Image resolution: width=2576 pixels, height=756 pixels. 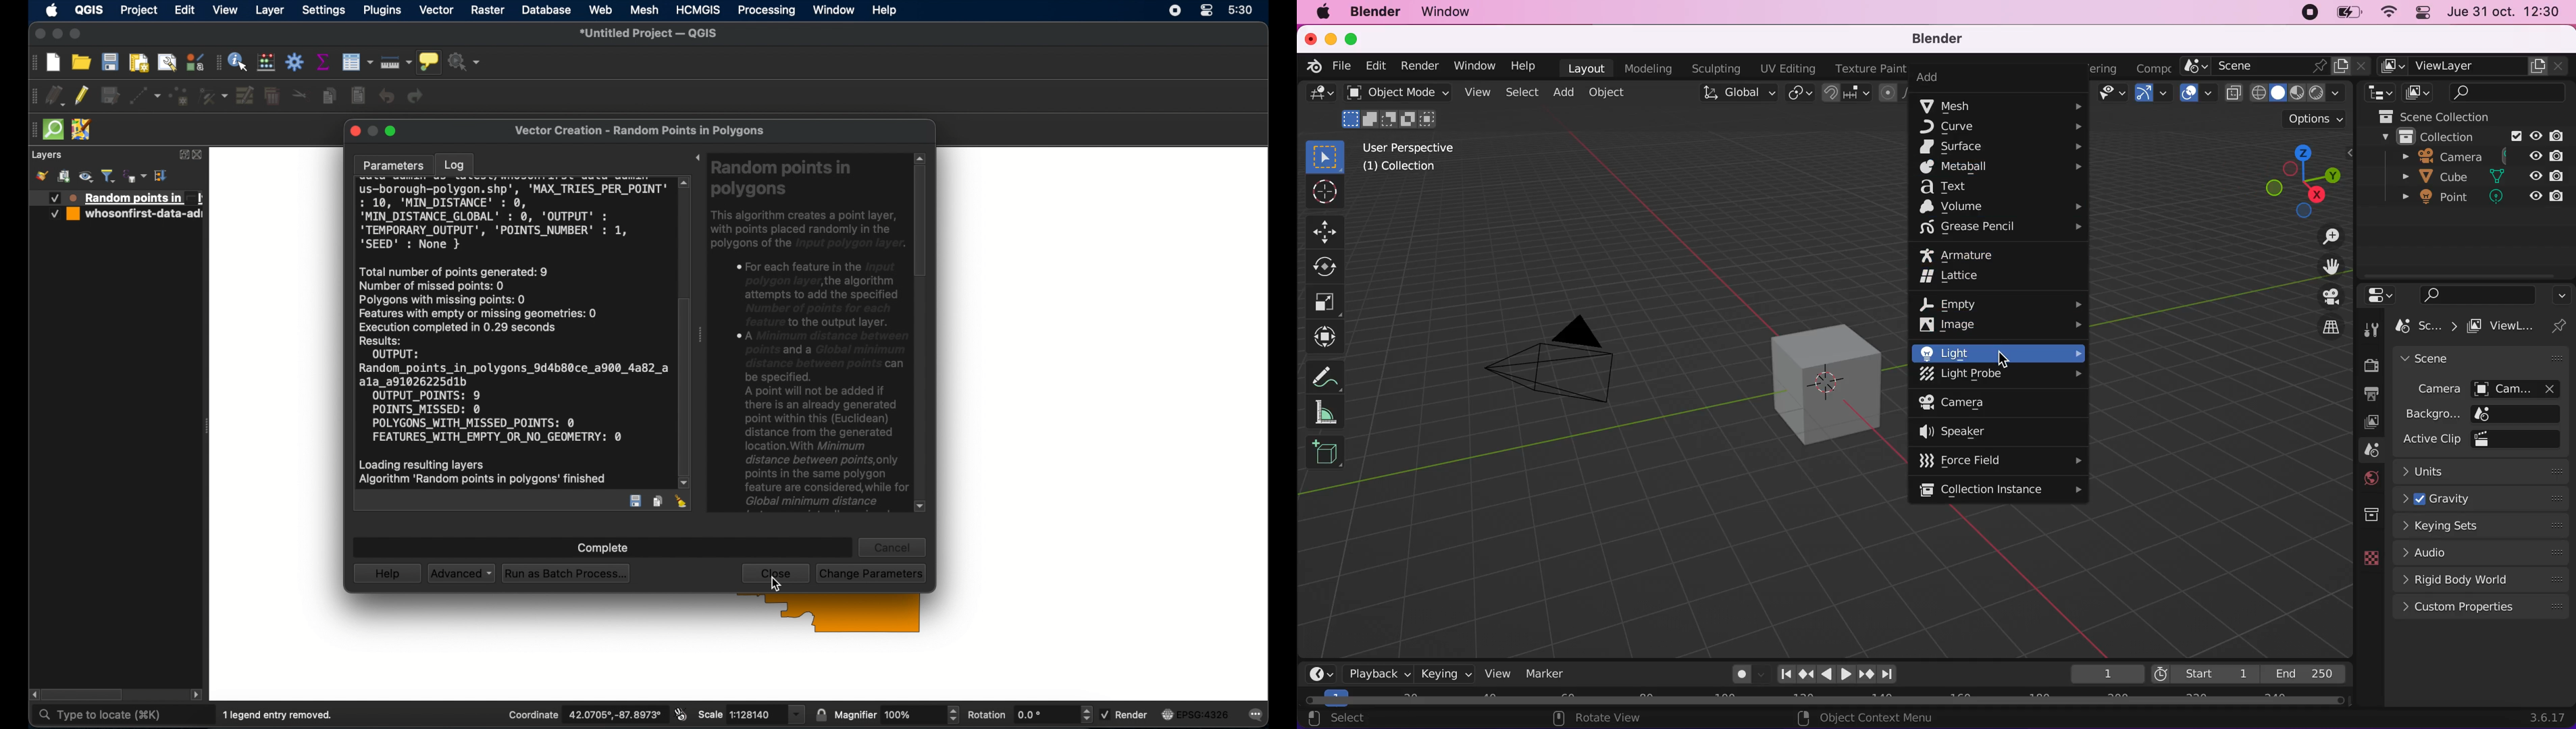 I want to click on start 1, so click(x=2205, y=672).